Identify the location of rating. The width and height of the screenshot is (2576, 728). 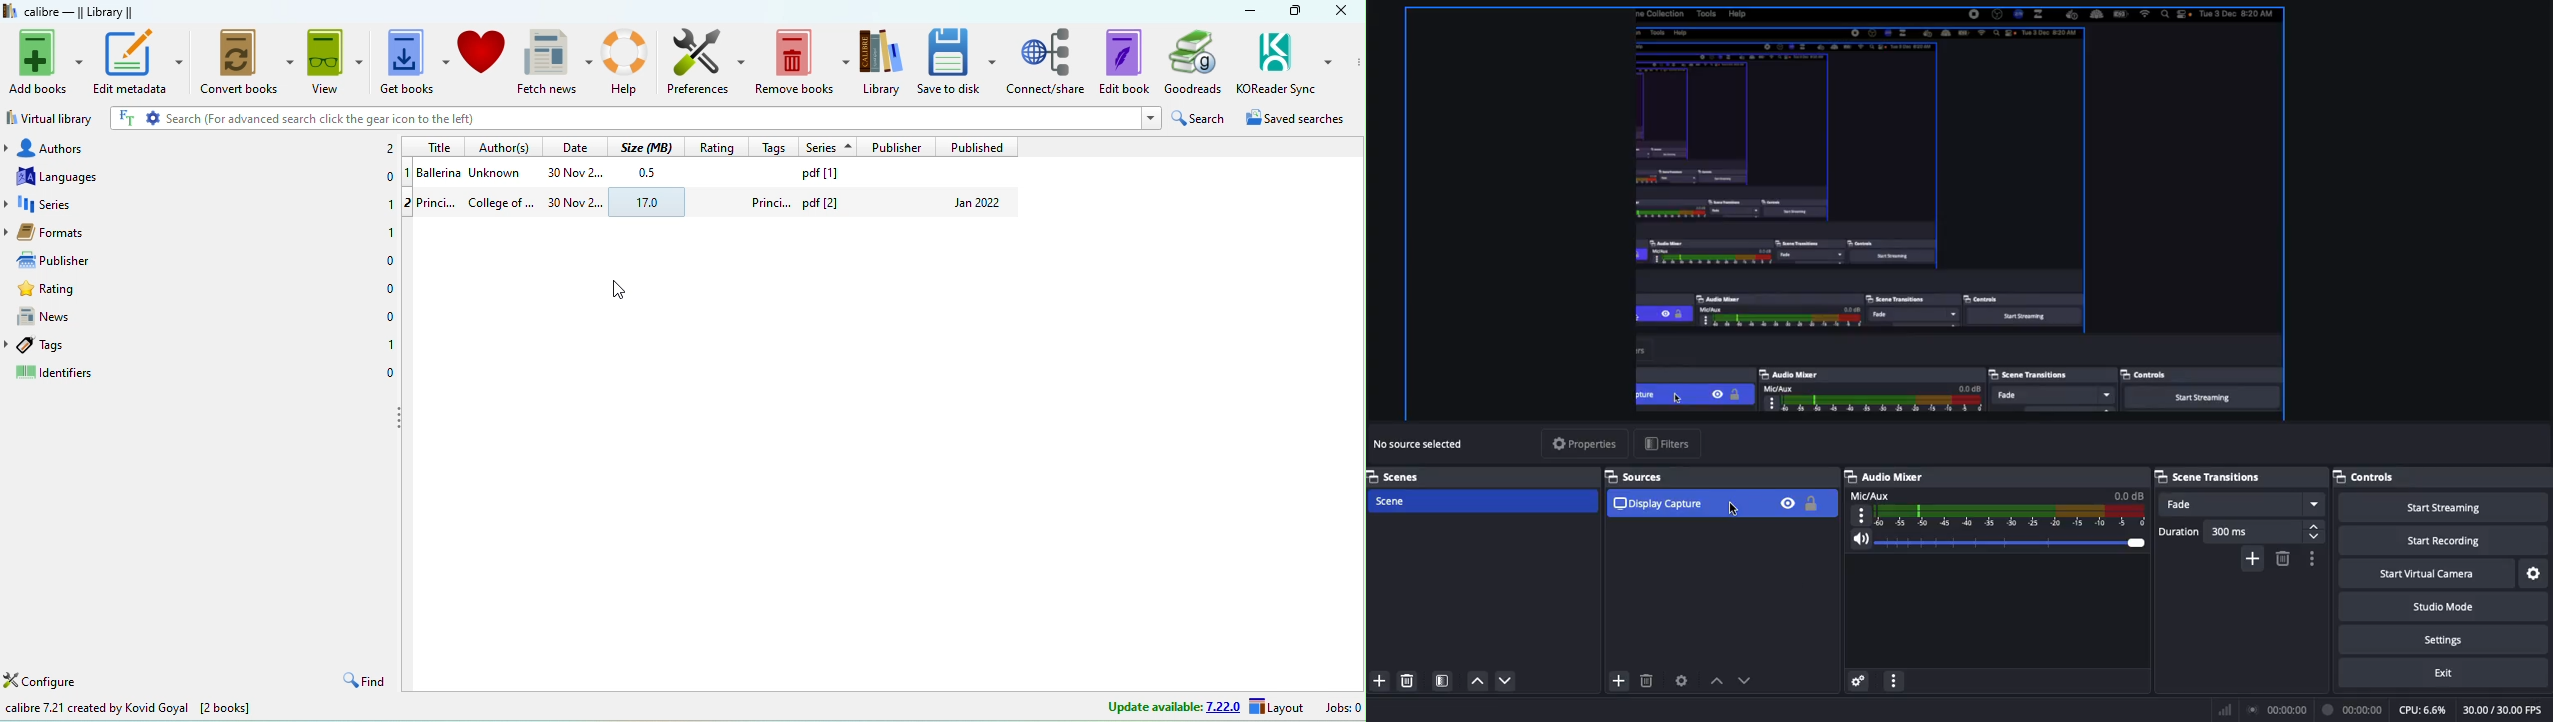
(716, 147).